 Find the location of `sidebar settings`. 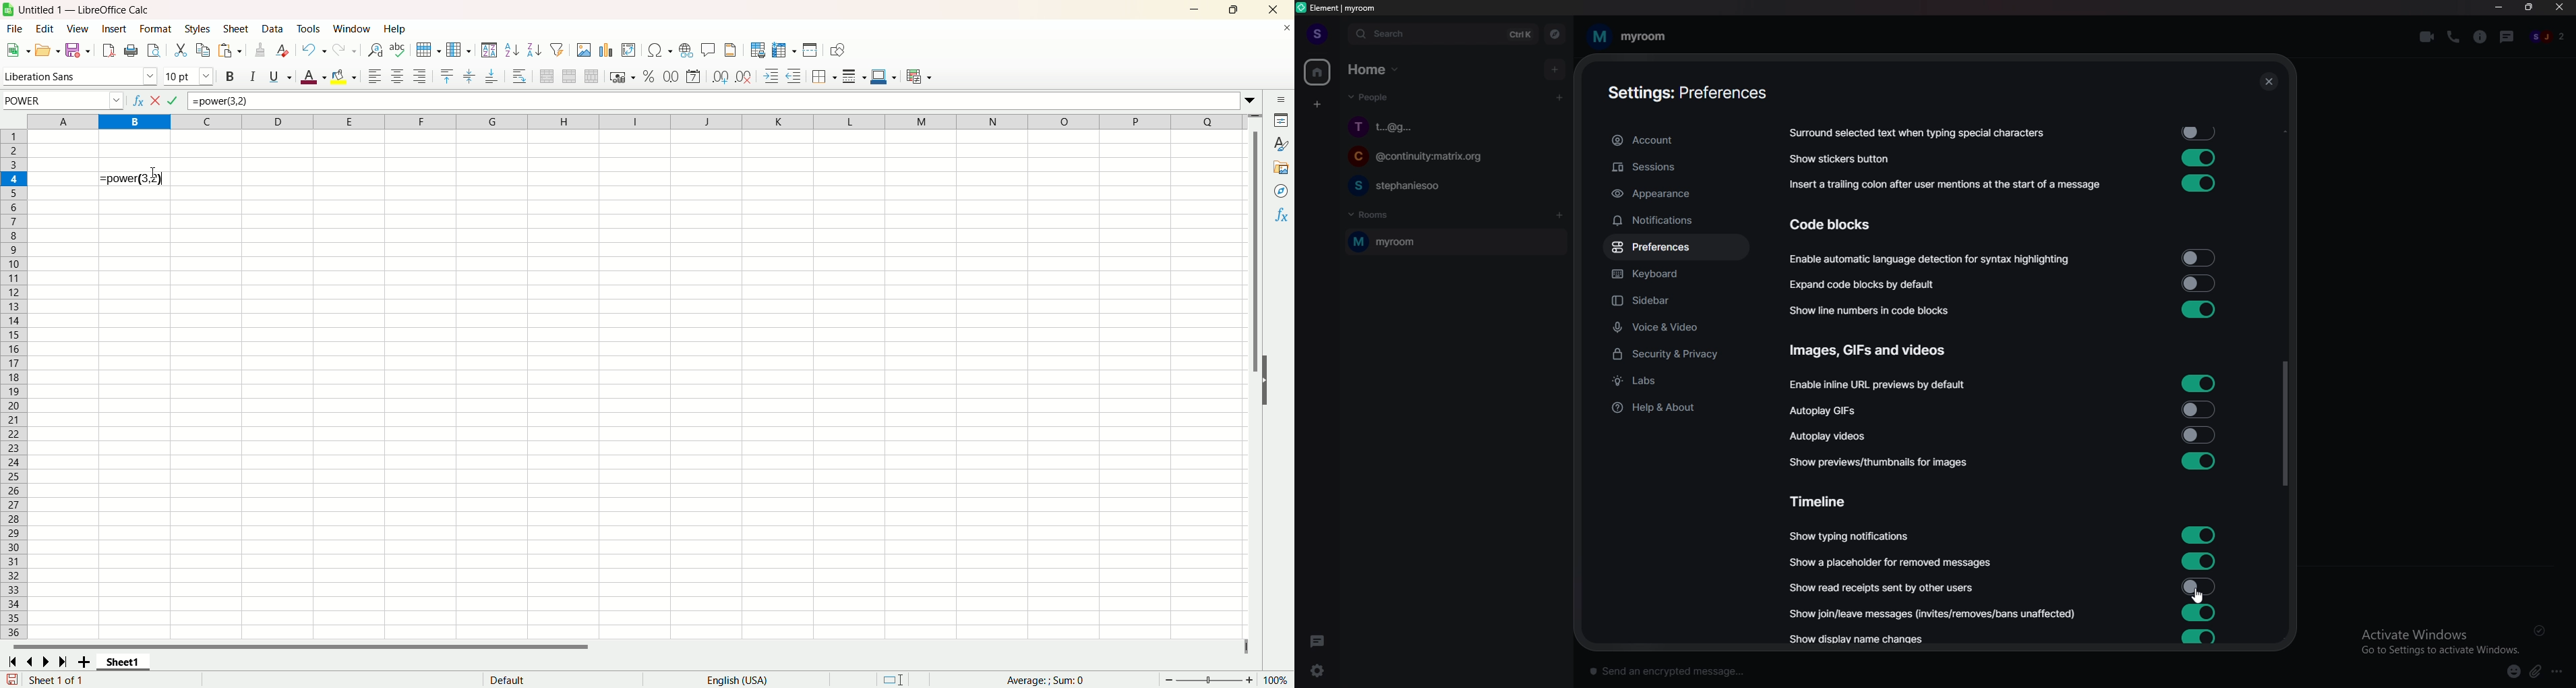

sidebar settings is located at coordinates (1281, 101).